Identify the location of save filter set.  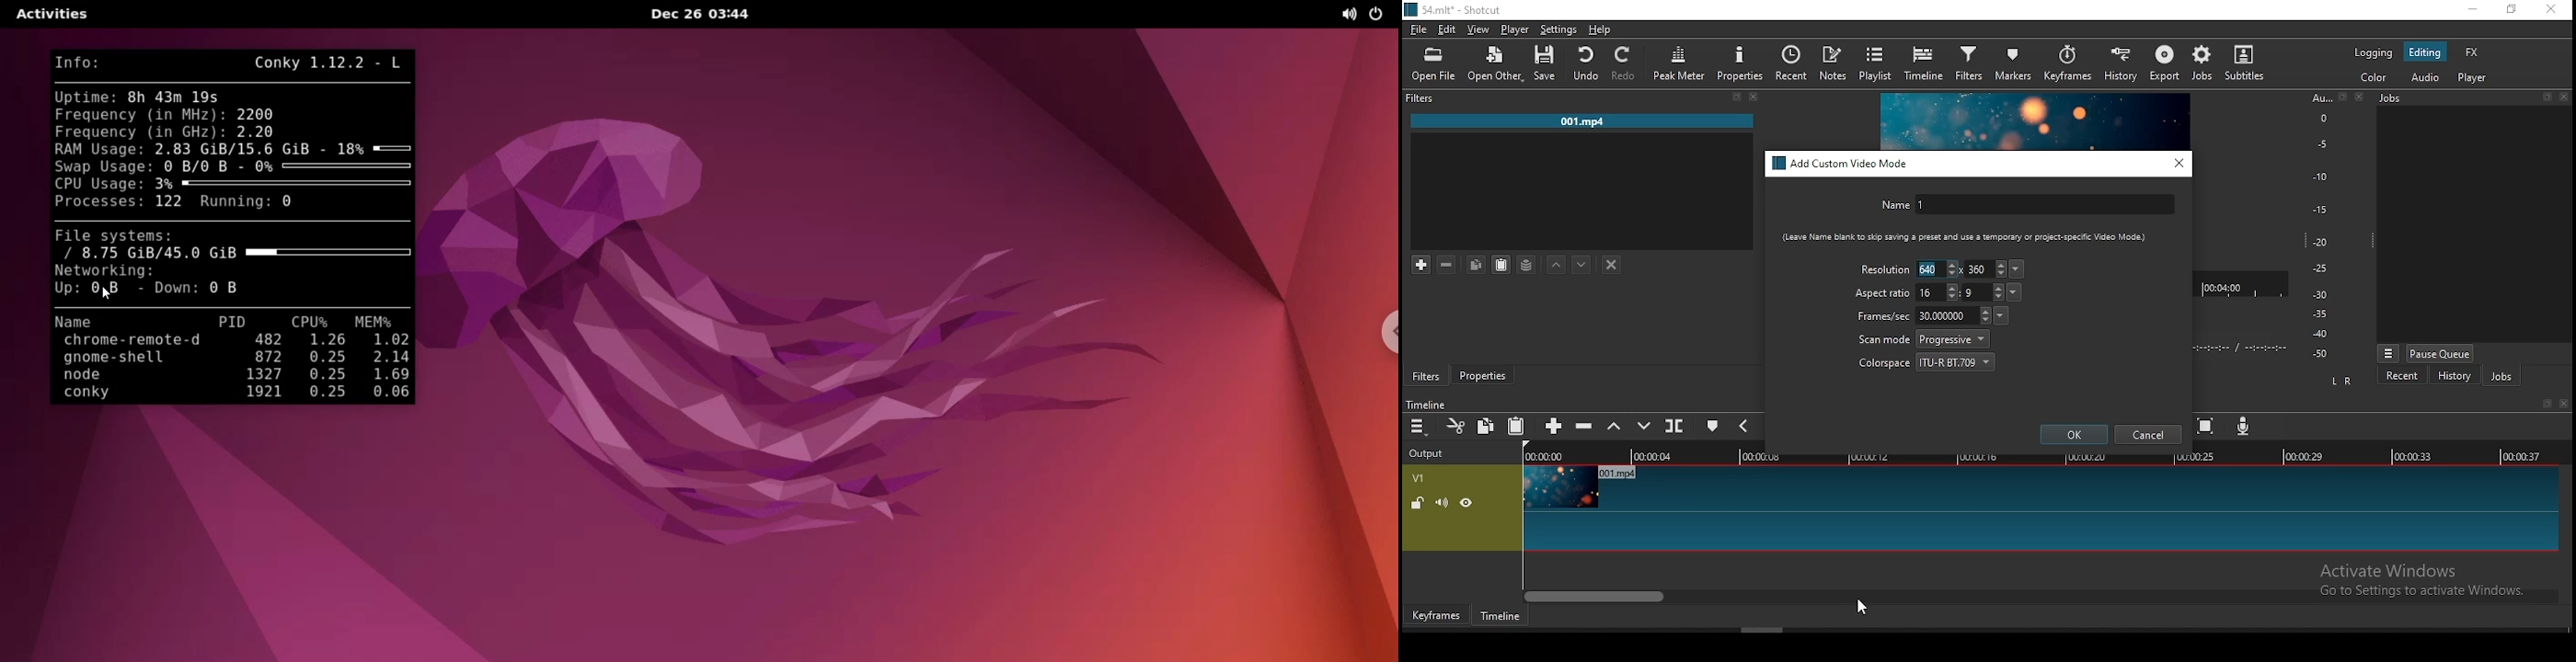
(1526, 262).